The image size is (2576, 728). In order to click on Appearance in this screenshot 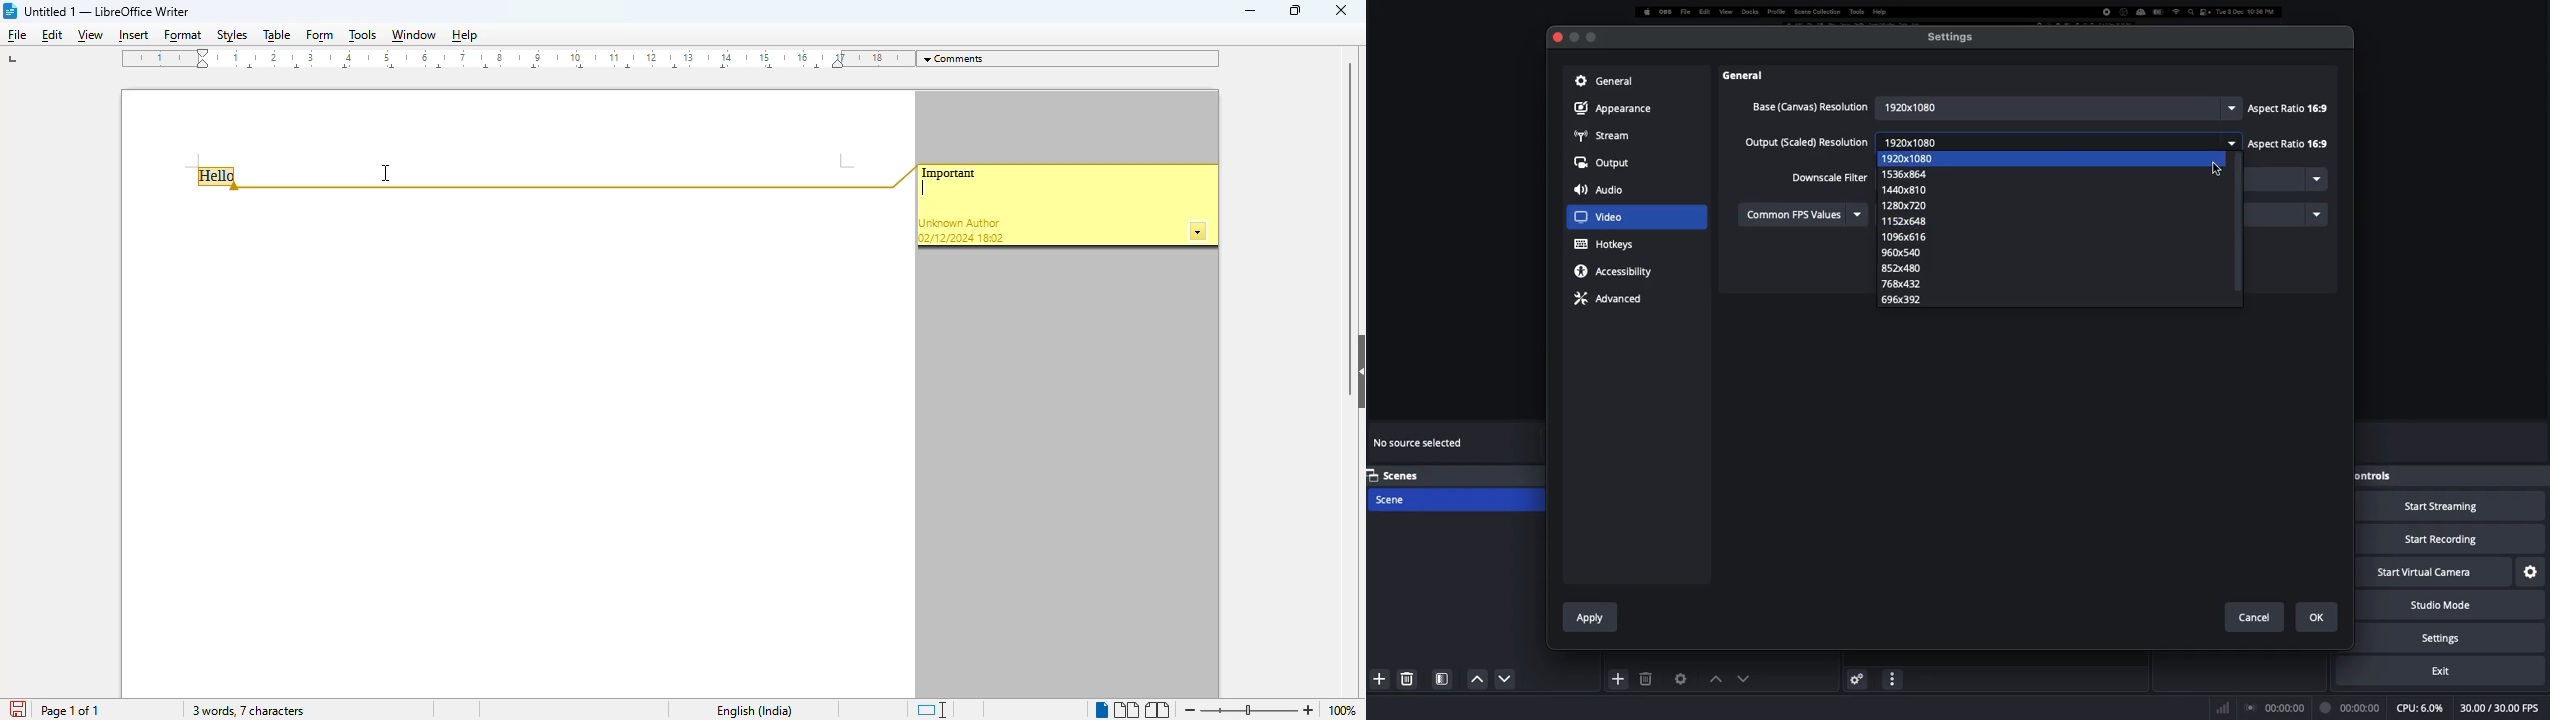, I will do `click(1617, 107)`.